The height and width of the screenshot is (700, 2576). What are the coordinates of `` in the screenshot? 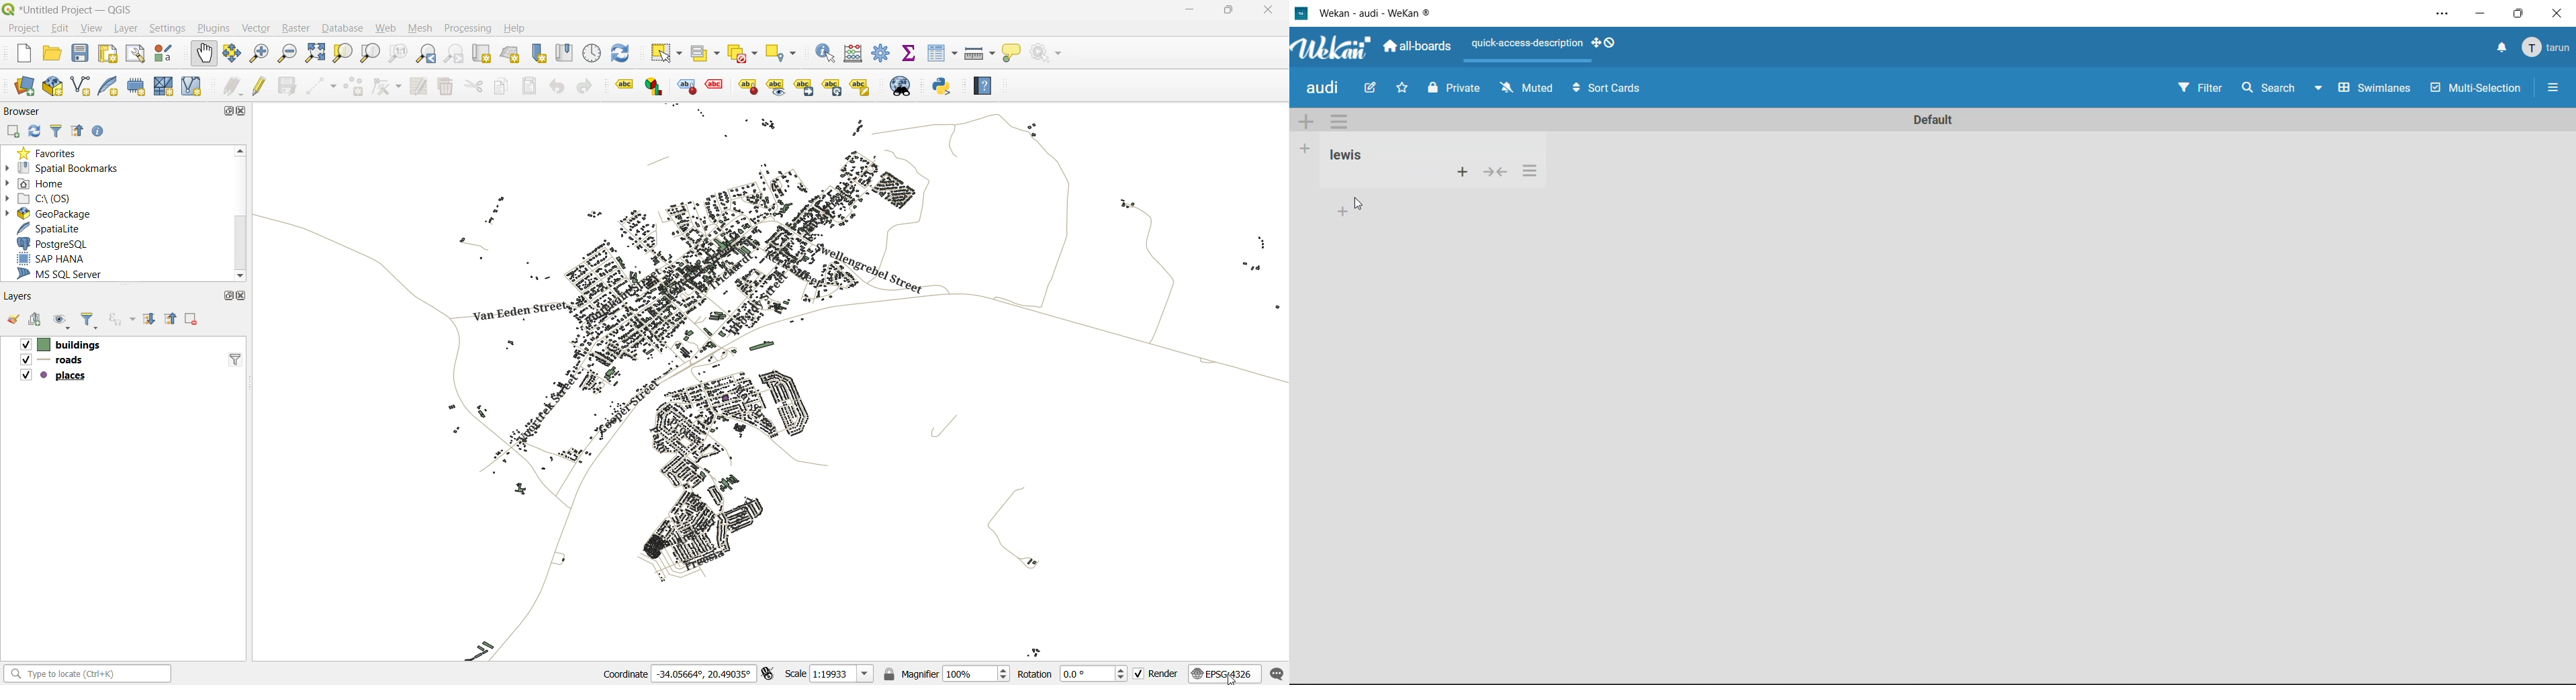 It's located at (1345, 155).